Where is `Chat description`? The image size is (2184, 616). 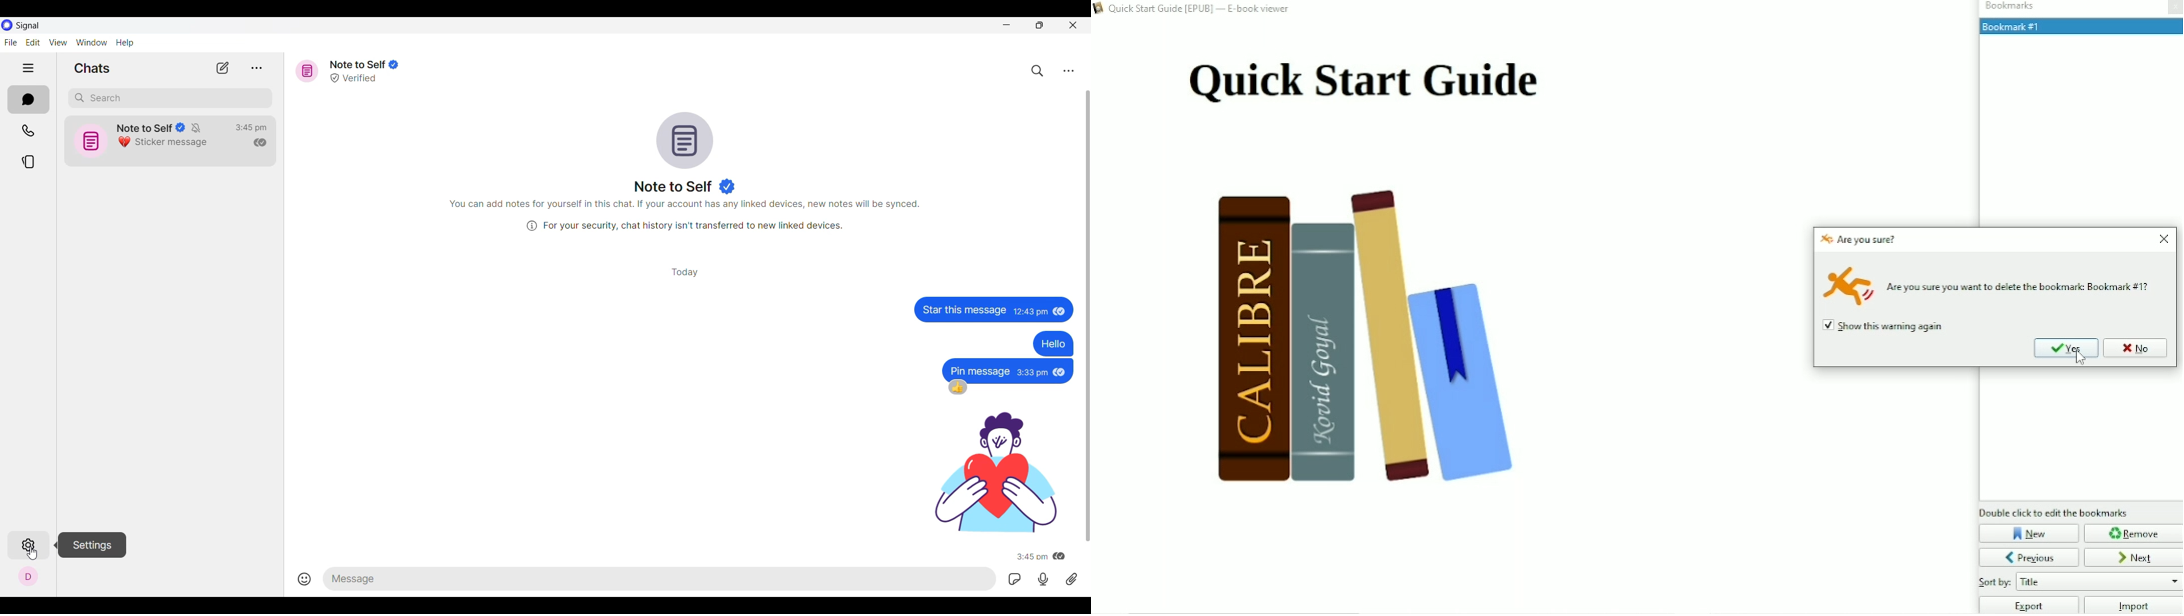
Chat description is located at coordinates (685, 215).